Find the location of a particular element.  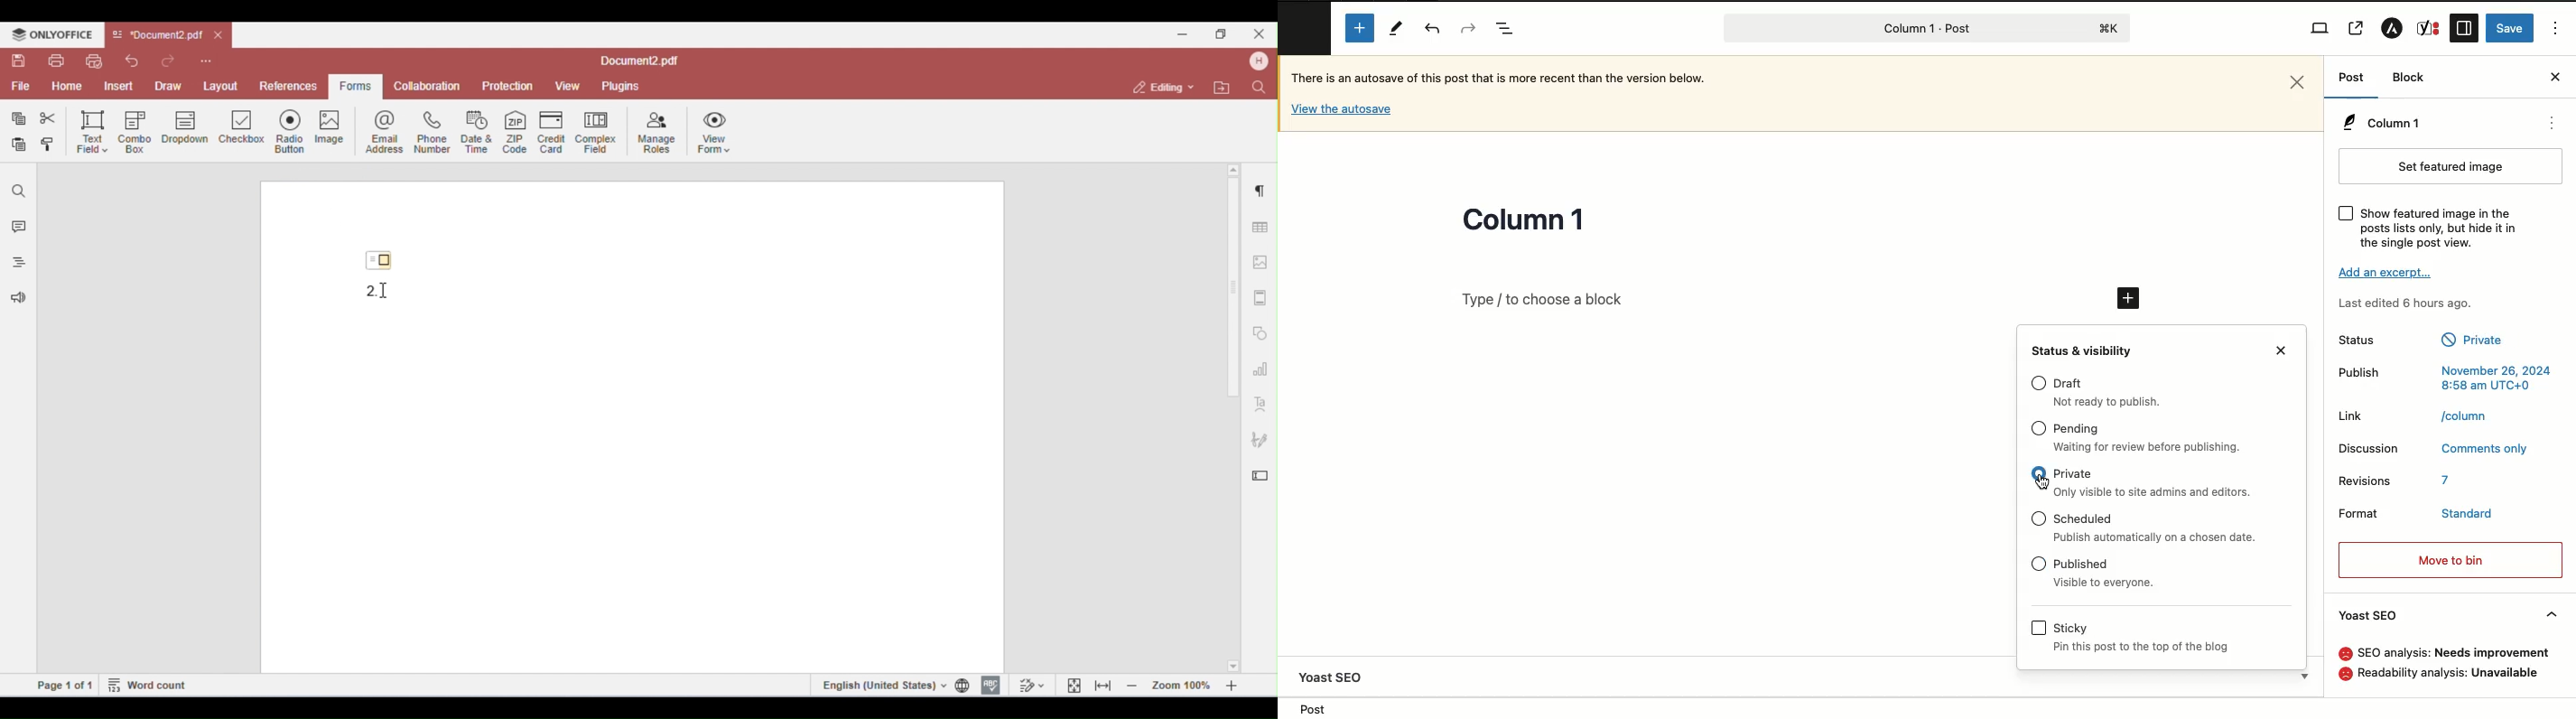

Add block is located at coordinates (1770, 299).